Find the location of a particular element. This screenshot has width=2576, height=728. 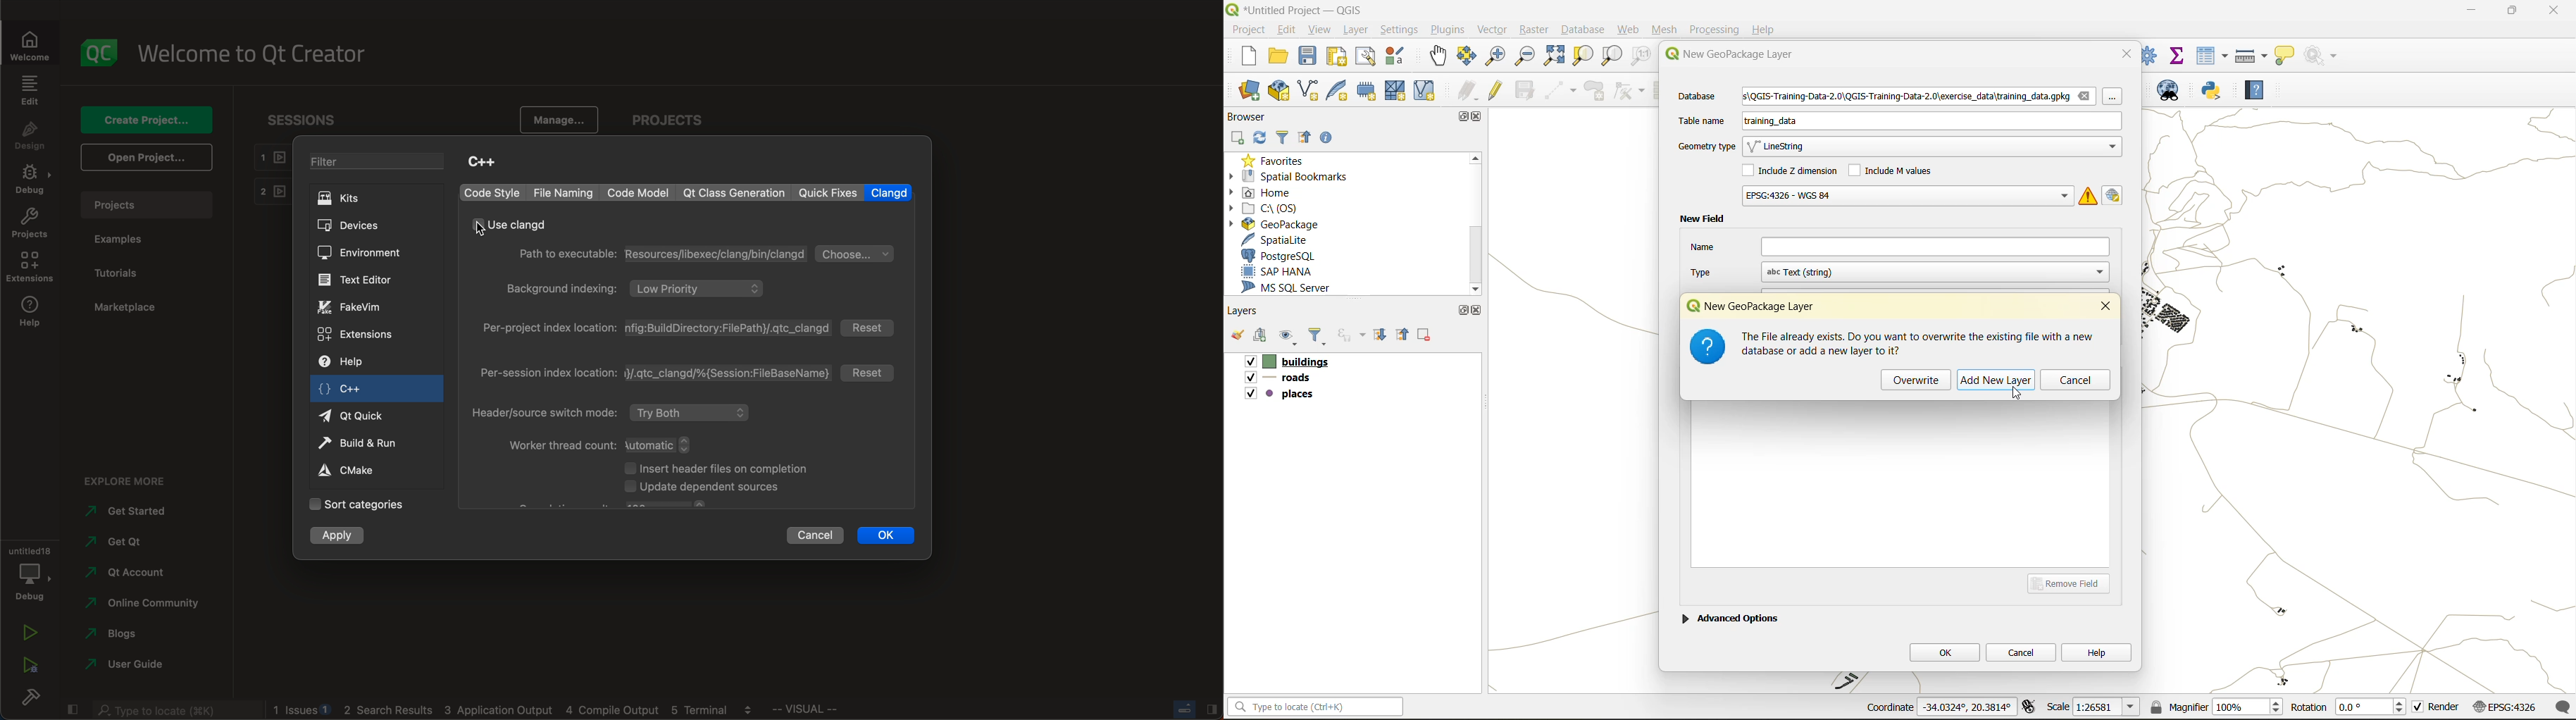

C++ is located at coordinates (487, 164).